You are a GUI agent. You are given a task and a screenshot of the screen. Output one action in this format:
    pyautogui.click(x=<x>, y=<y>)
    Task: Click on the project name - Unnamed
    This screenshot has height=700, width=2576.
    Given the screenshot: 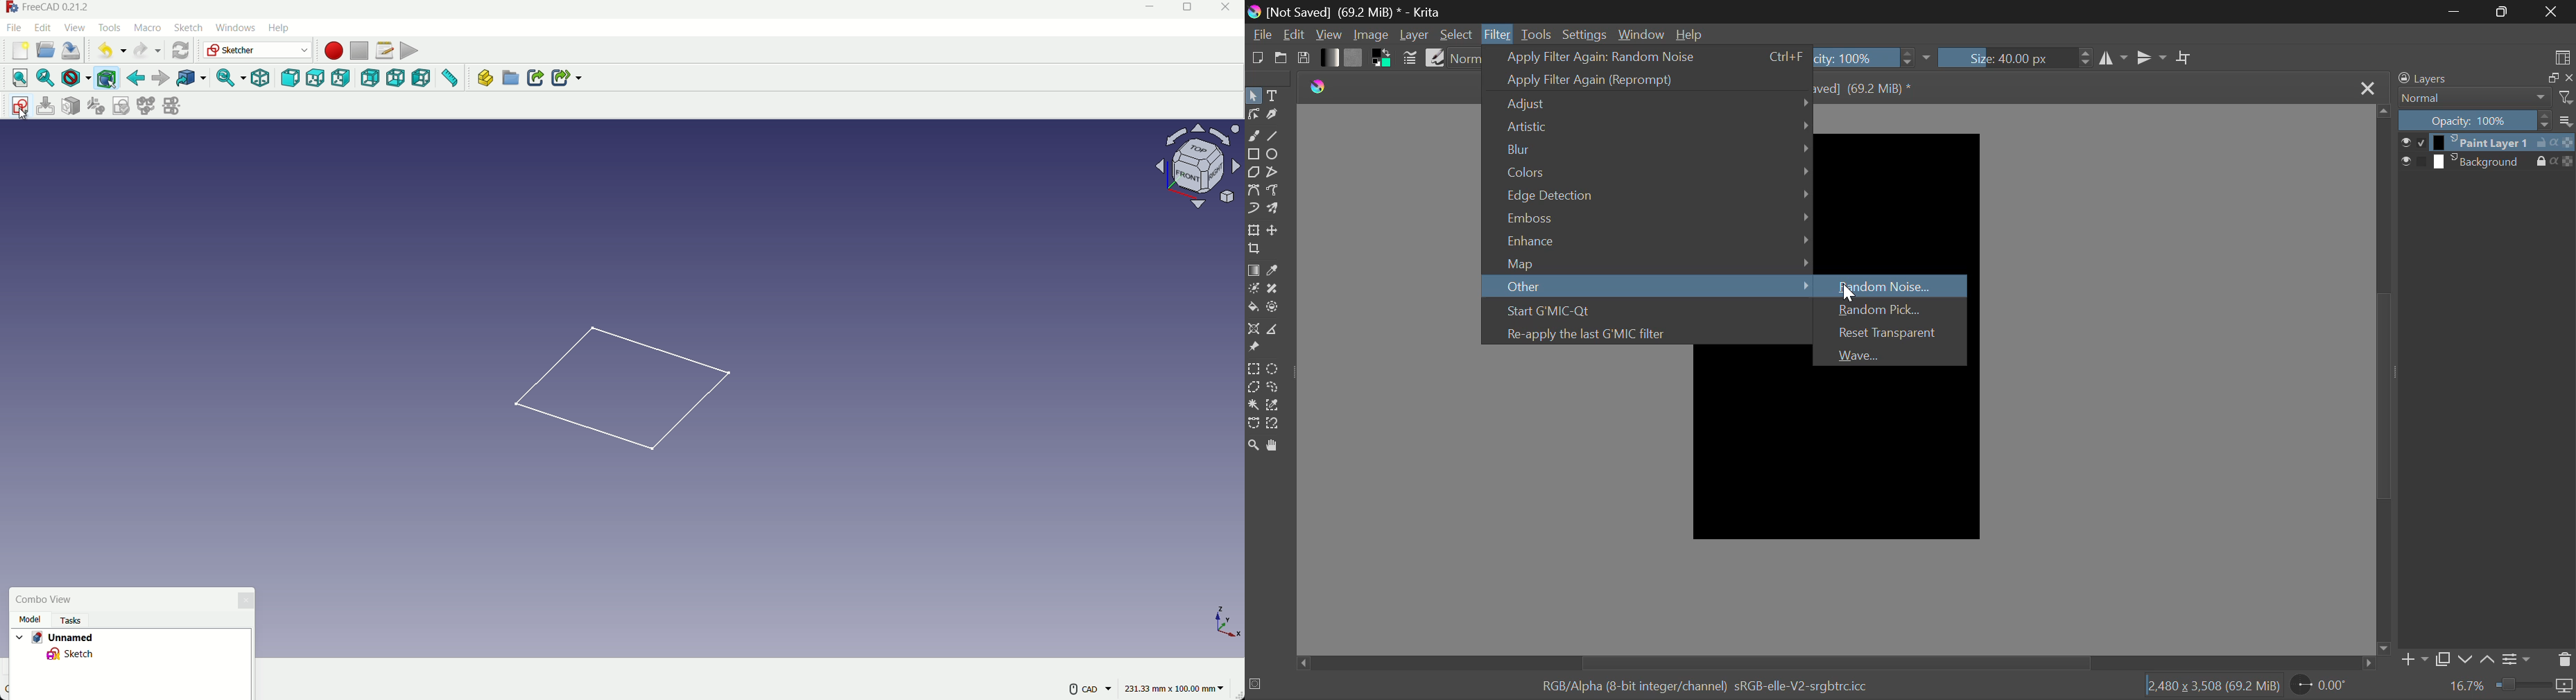 What is the action you would take?
    pyautogui.click(x=56, y=636)
    